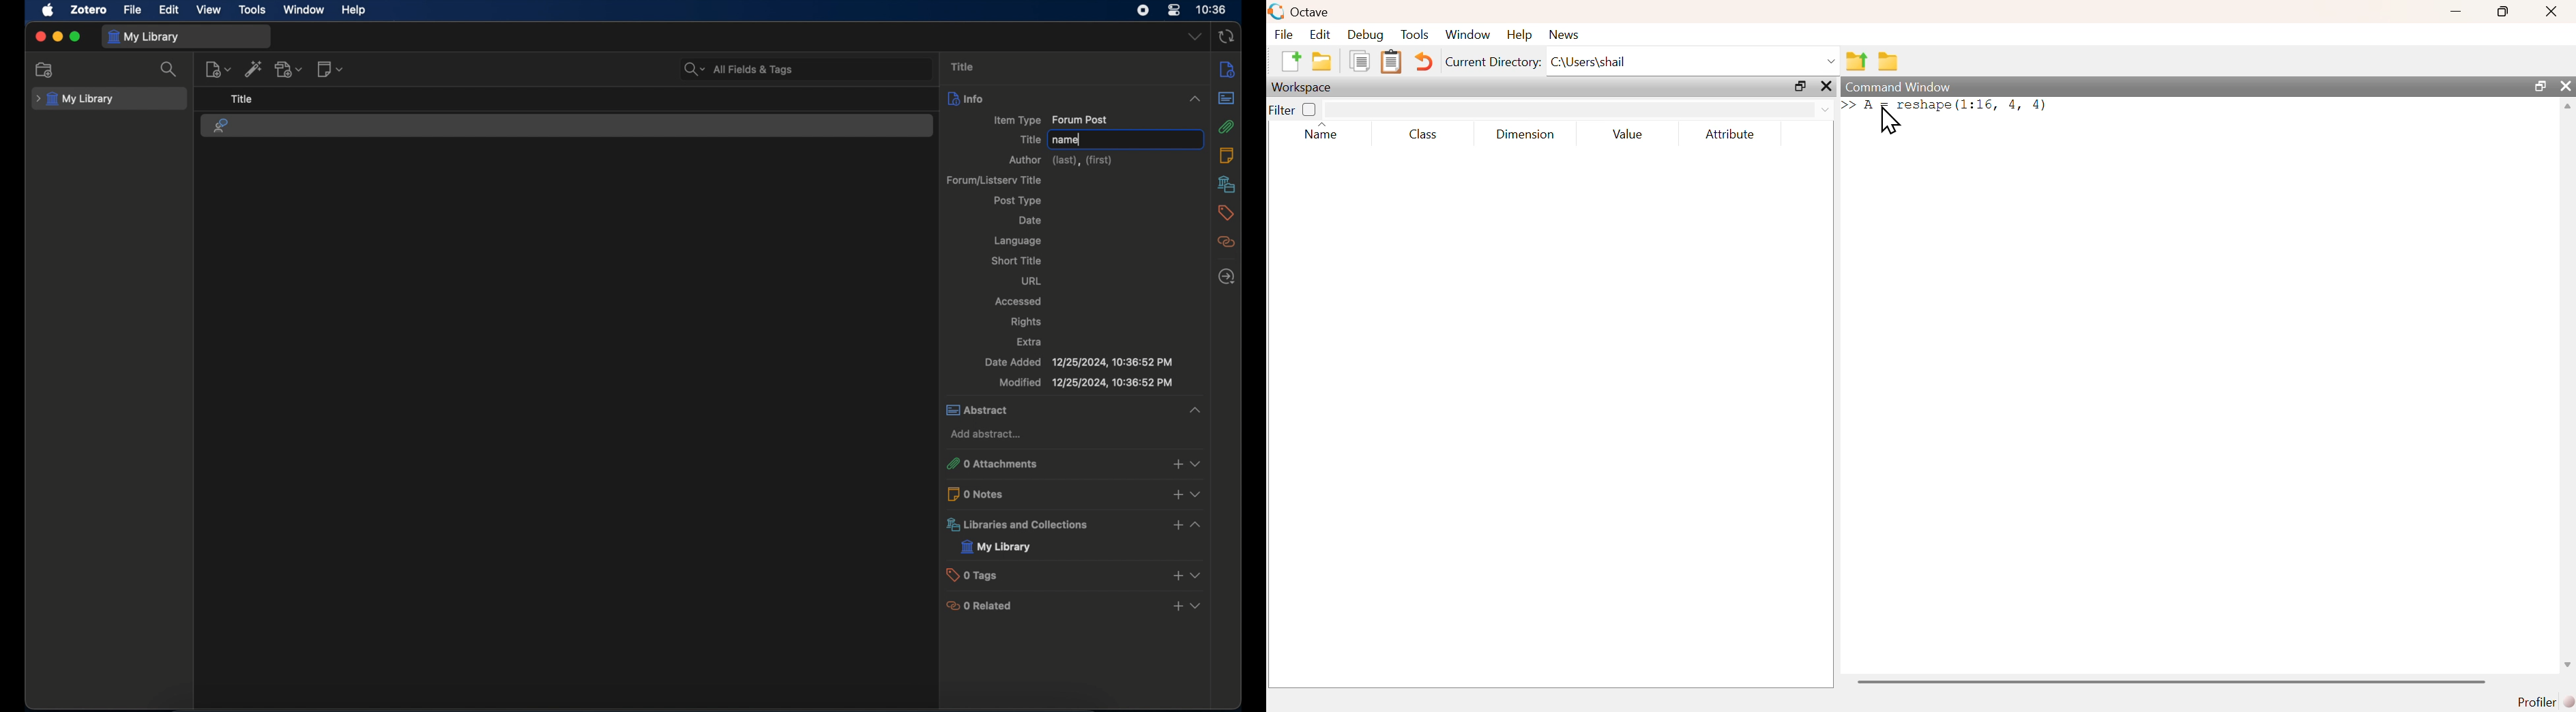 This screenshot has height=728, width=2576. I want to click on name, so click(1067, 140).